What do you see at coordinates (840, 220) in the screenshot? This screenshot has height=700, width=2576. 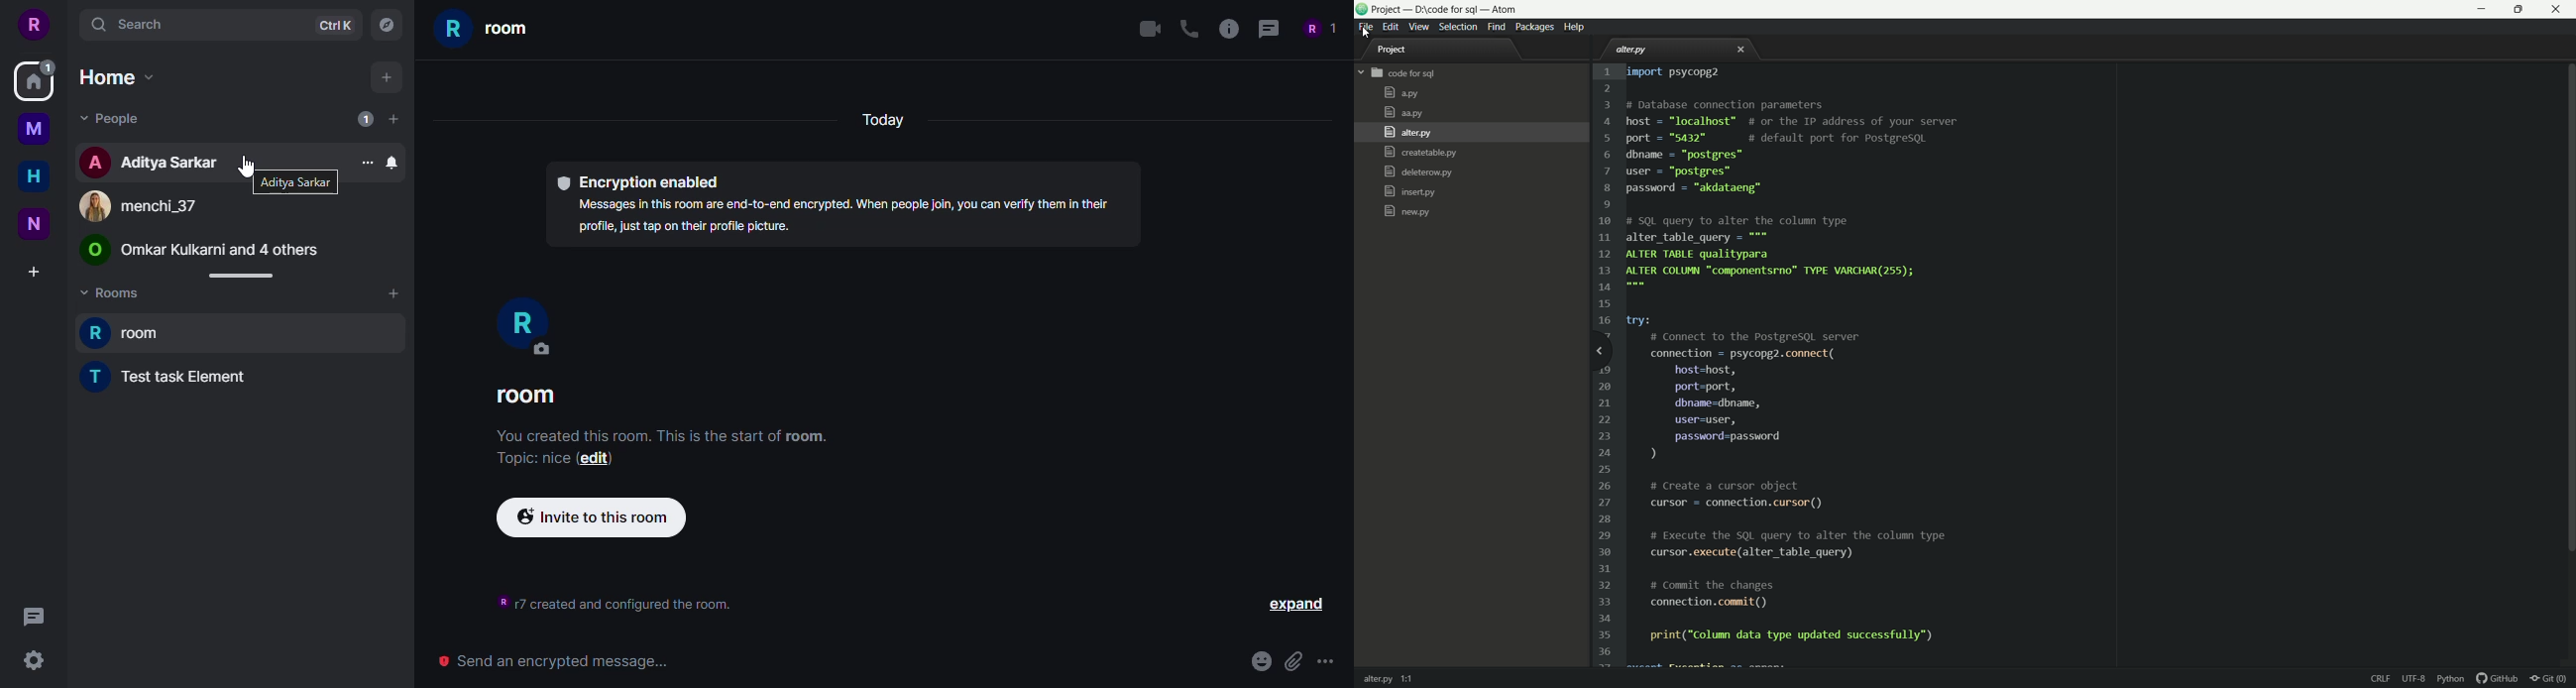 I see `Messages in this room are end-to-end encrypted. When people join, you can verify them in their profile, just tap on their profile picture.` at bounding box center [840, 220].